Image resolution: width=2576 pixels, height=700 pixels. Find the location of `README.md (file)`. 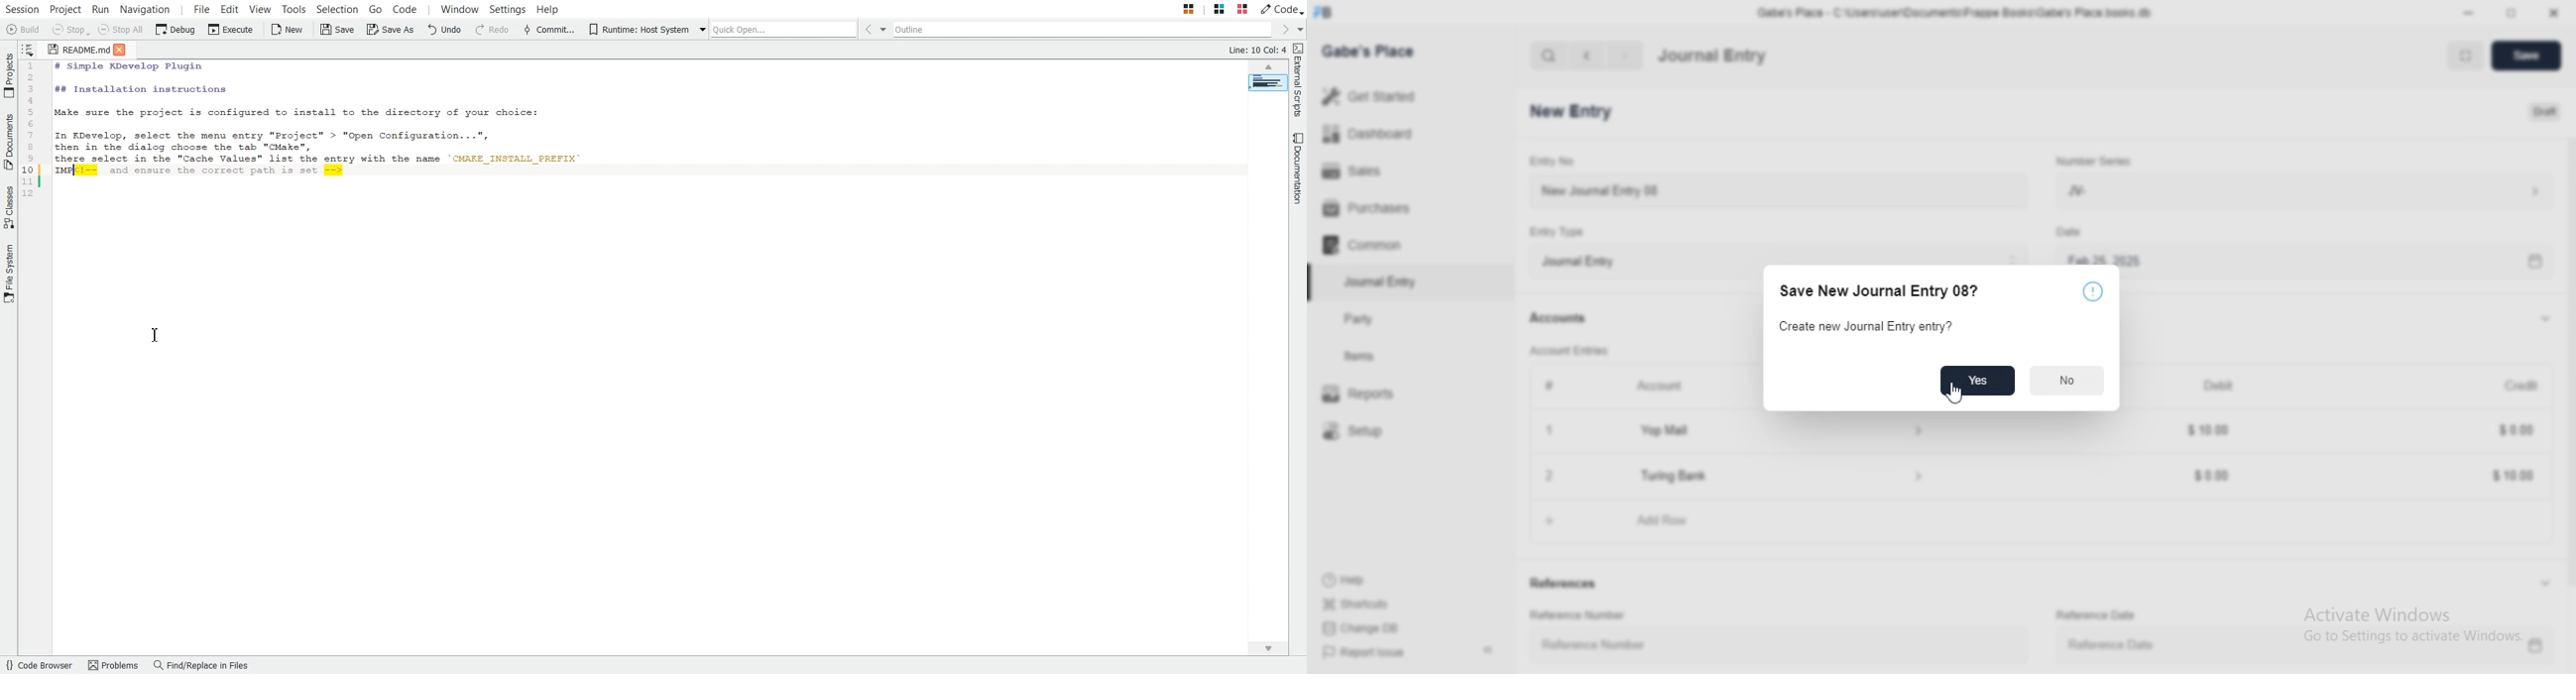

README.md (file) is located at coordinates (74, 49).